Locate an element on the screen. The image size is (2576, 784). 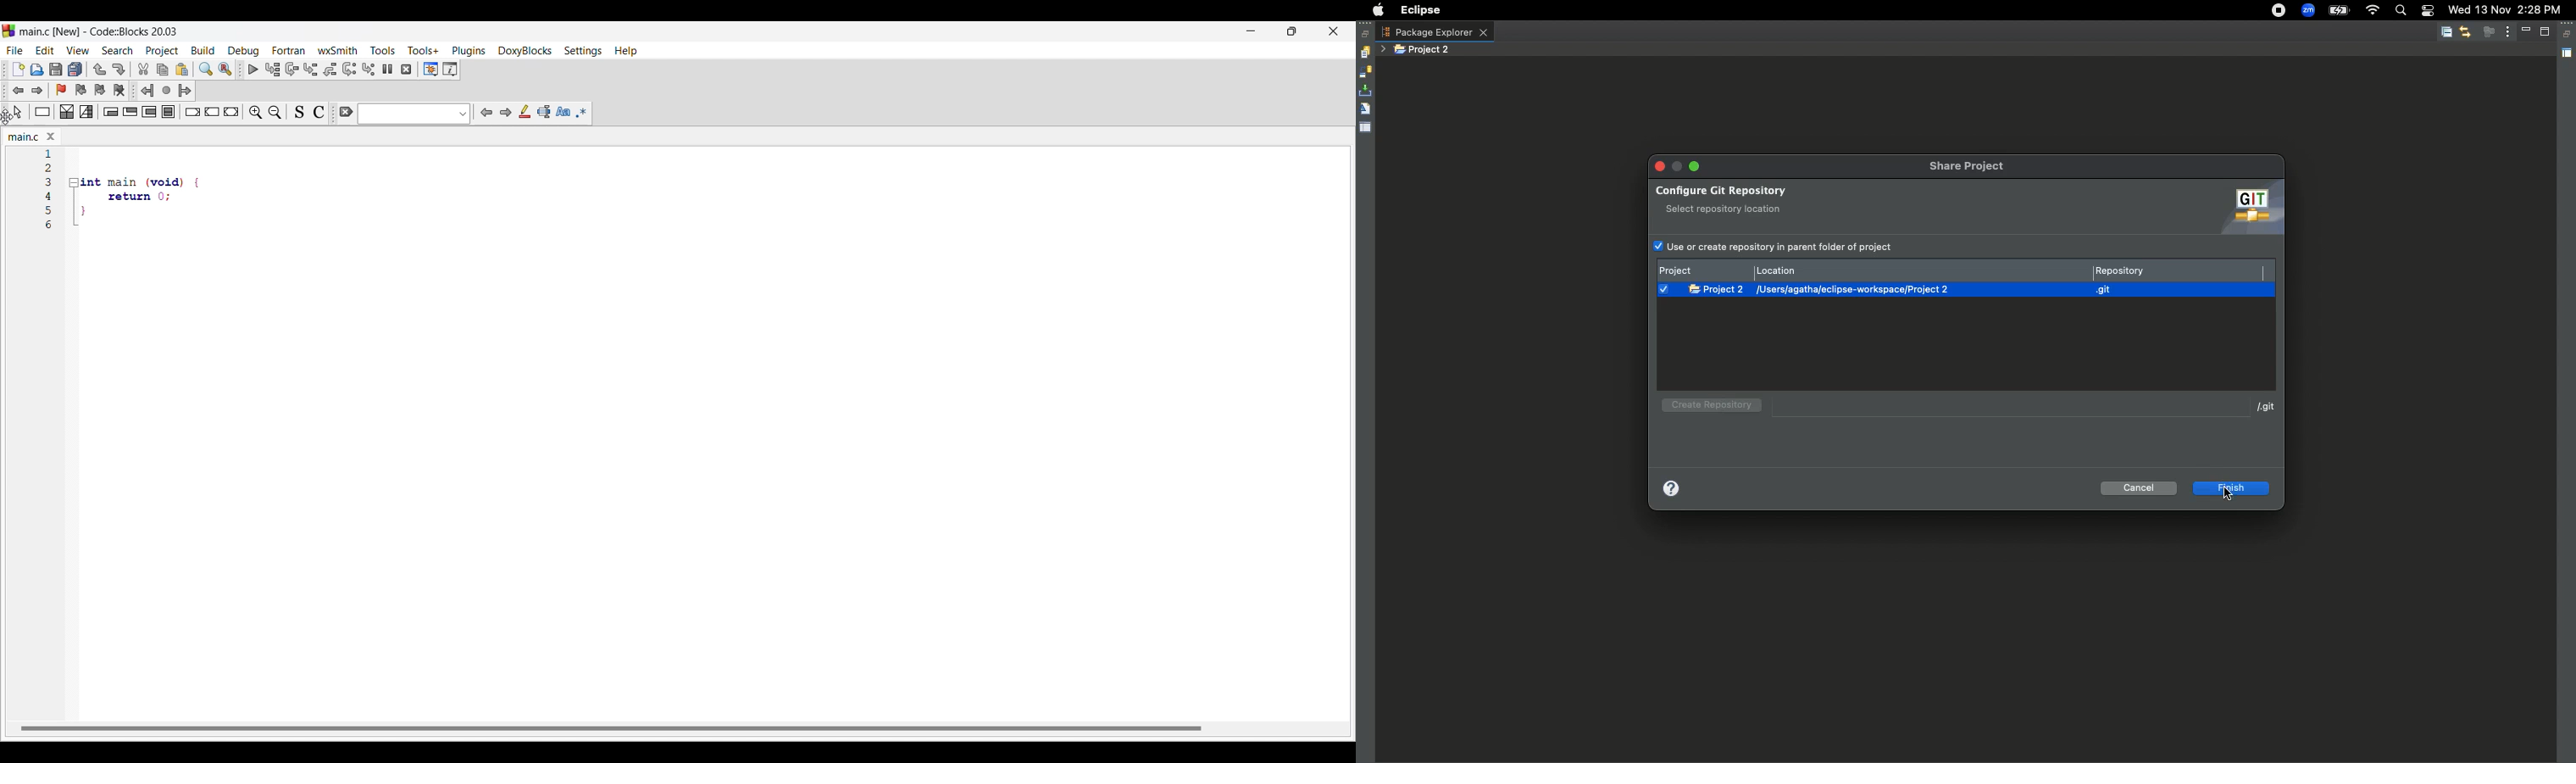
 is located at coordinates (50, 196).